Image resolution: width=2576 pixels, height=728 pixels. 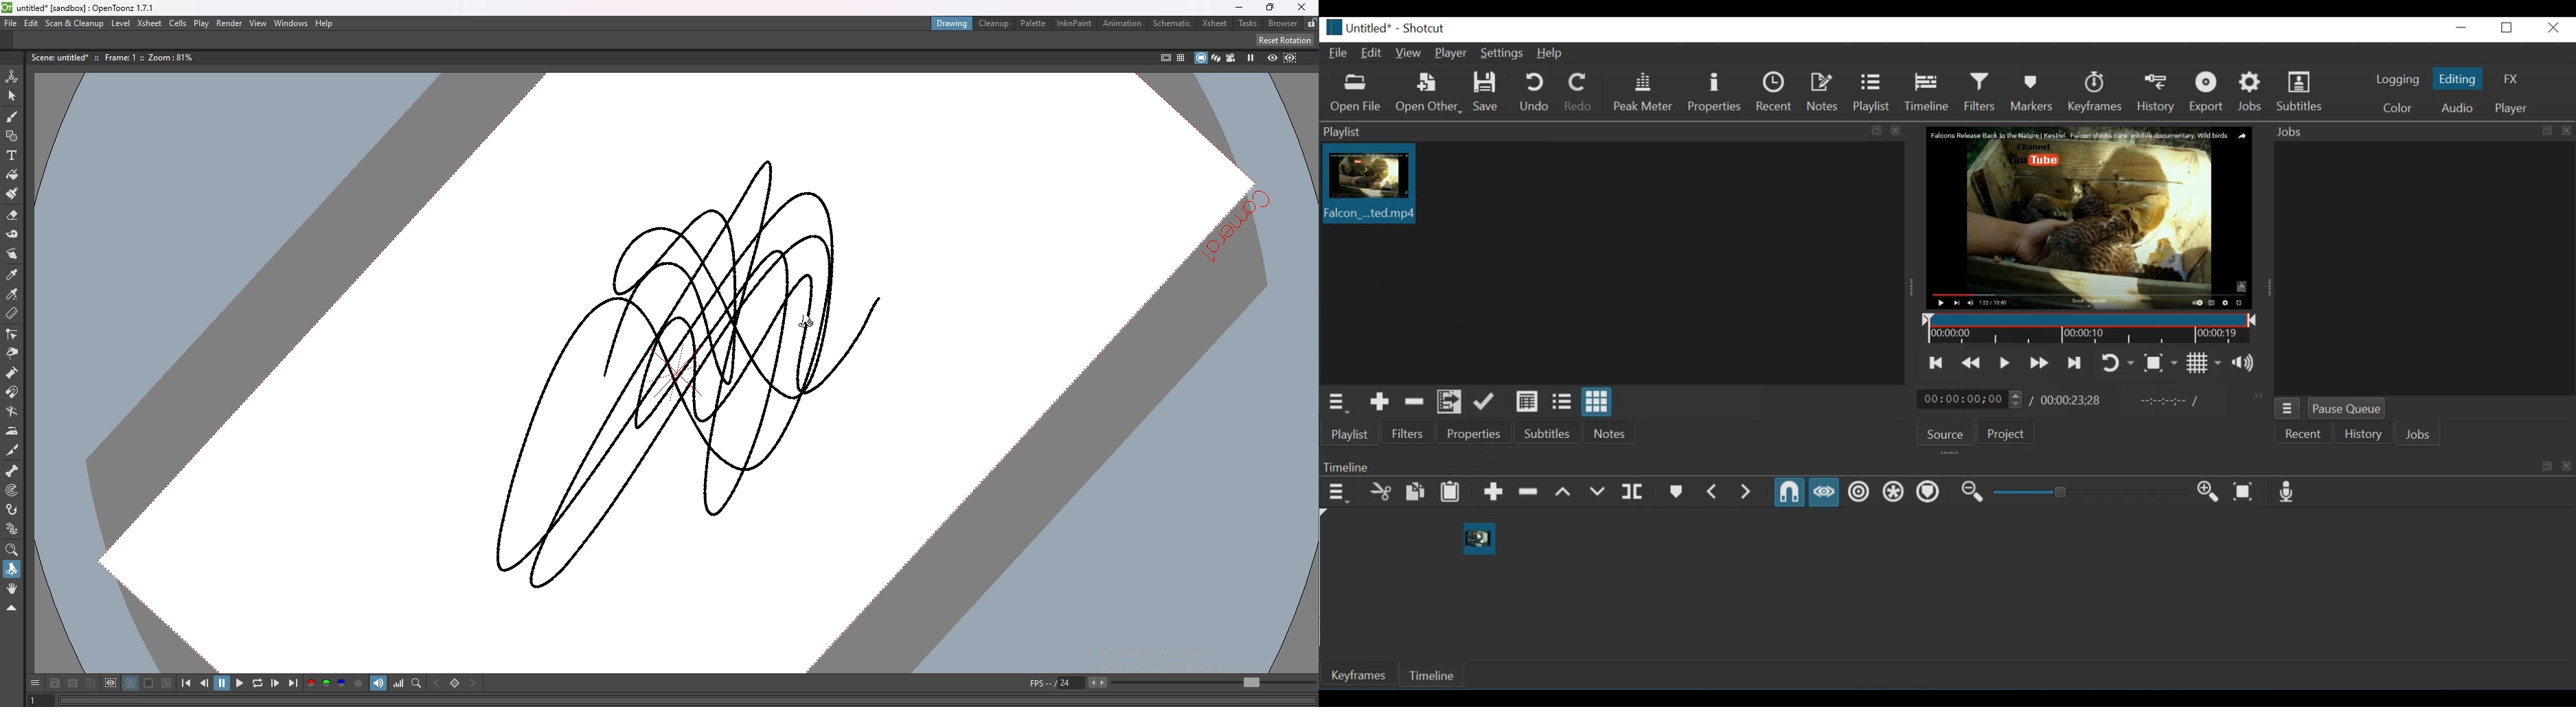 What do you see at coordinates (1368, 183) in the screenshot?
I see `Clip thumbnail` at bounding box center [1368, 183].